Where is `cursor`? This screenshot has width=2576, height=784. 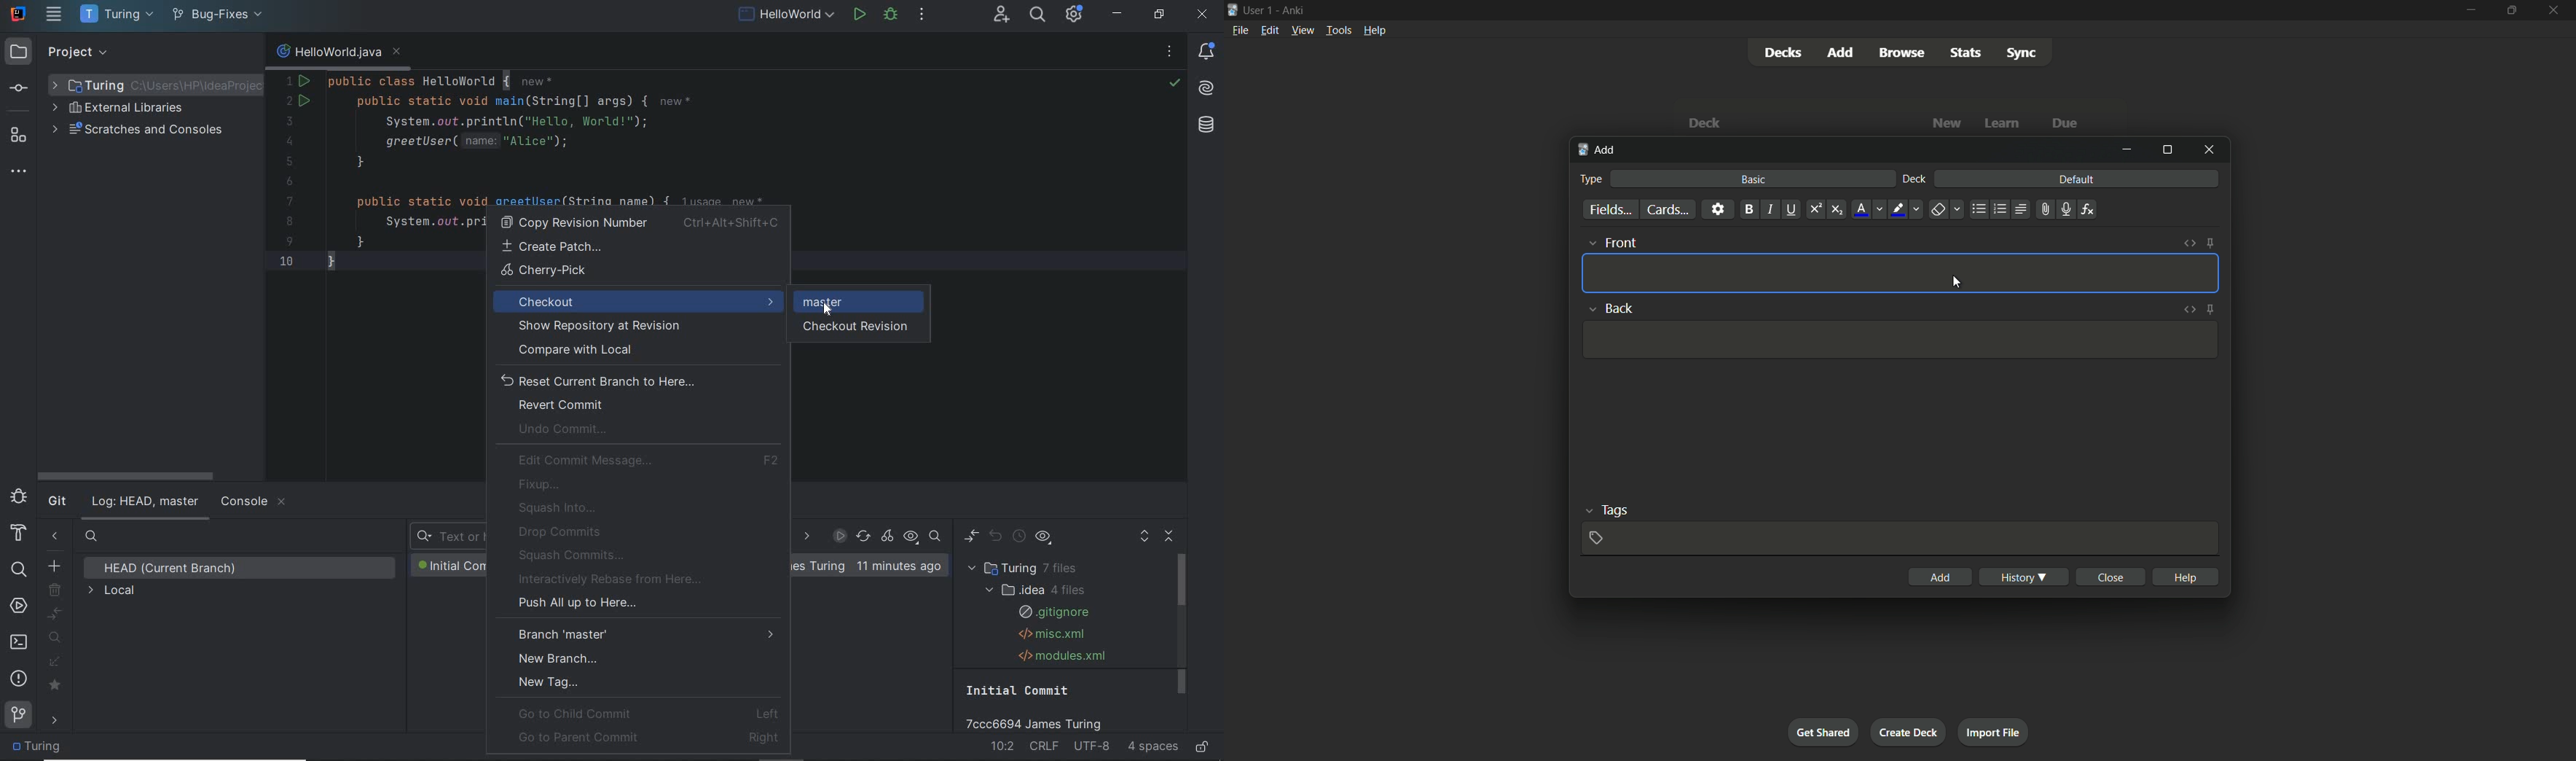 cursor is located at coordinates (1958, 285).